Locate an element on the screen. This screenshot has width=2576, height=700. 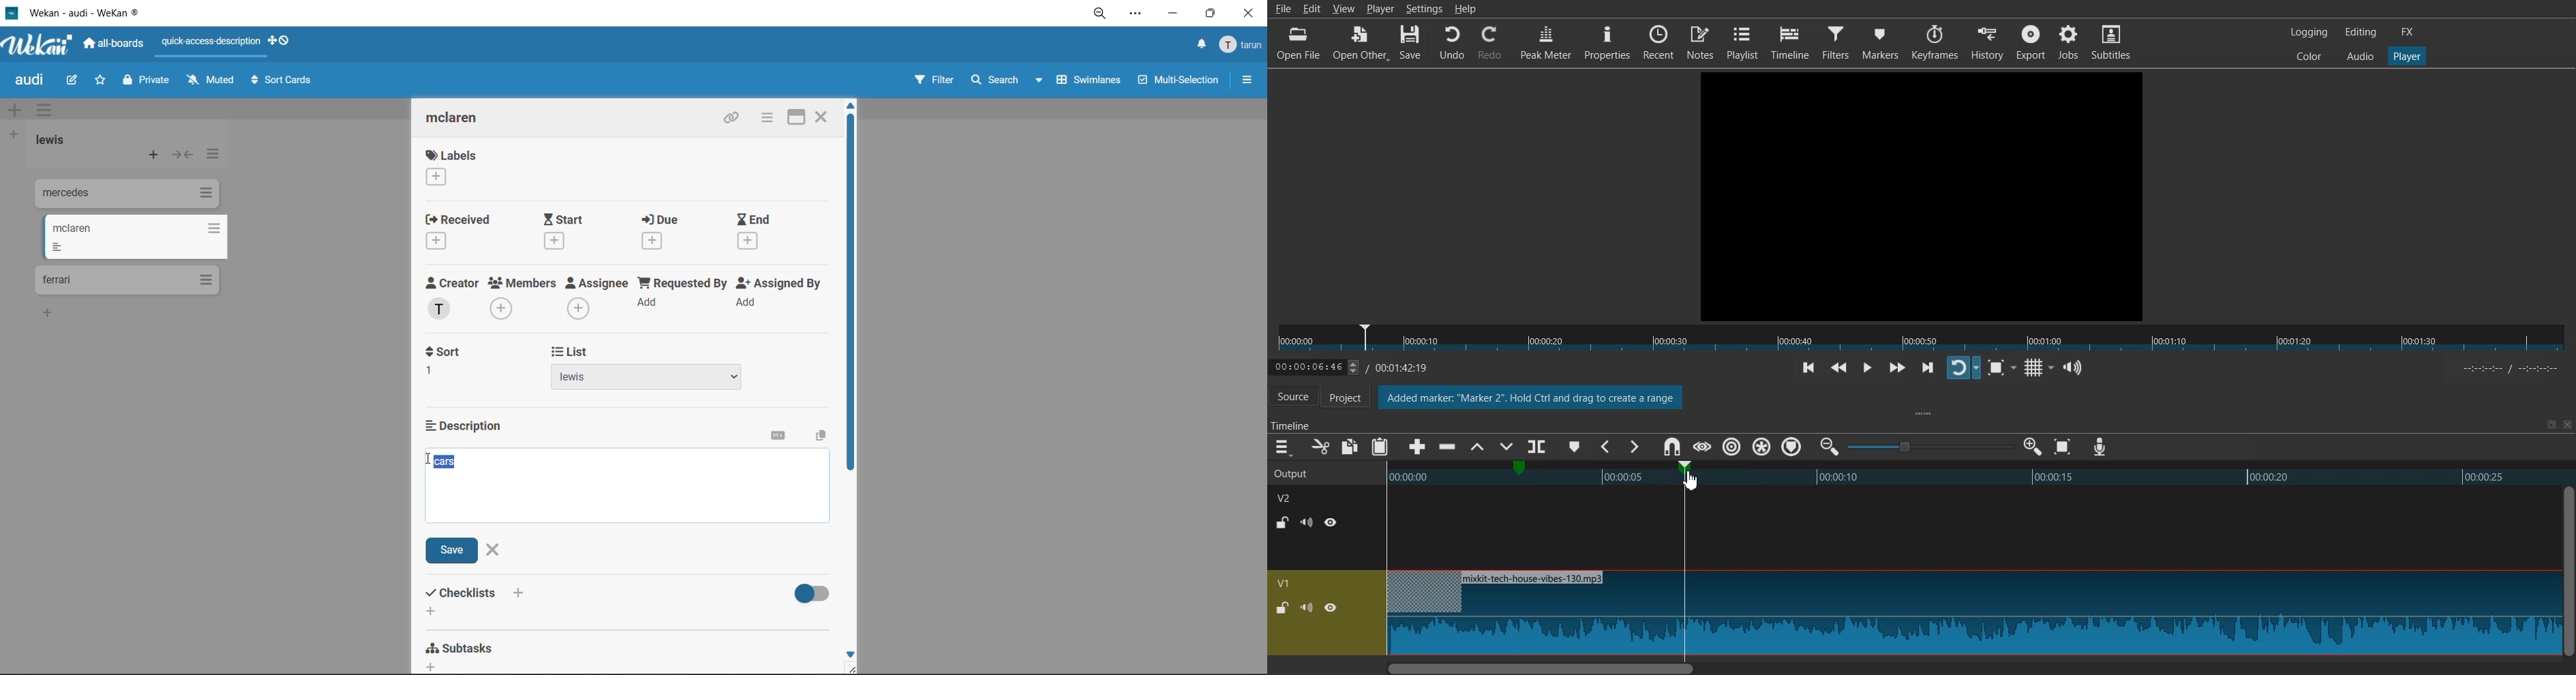
Source is located at coordinates (1293, 397).